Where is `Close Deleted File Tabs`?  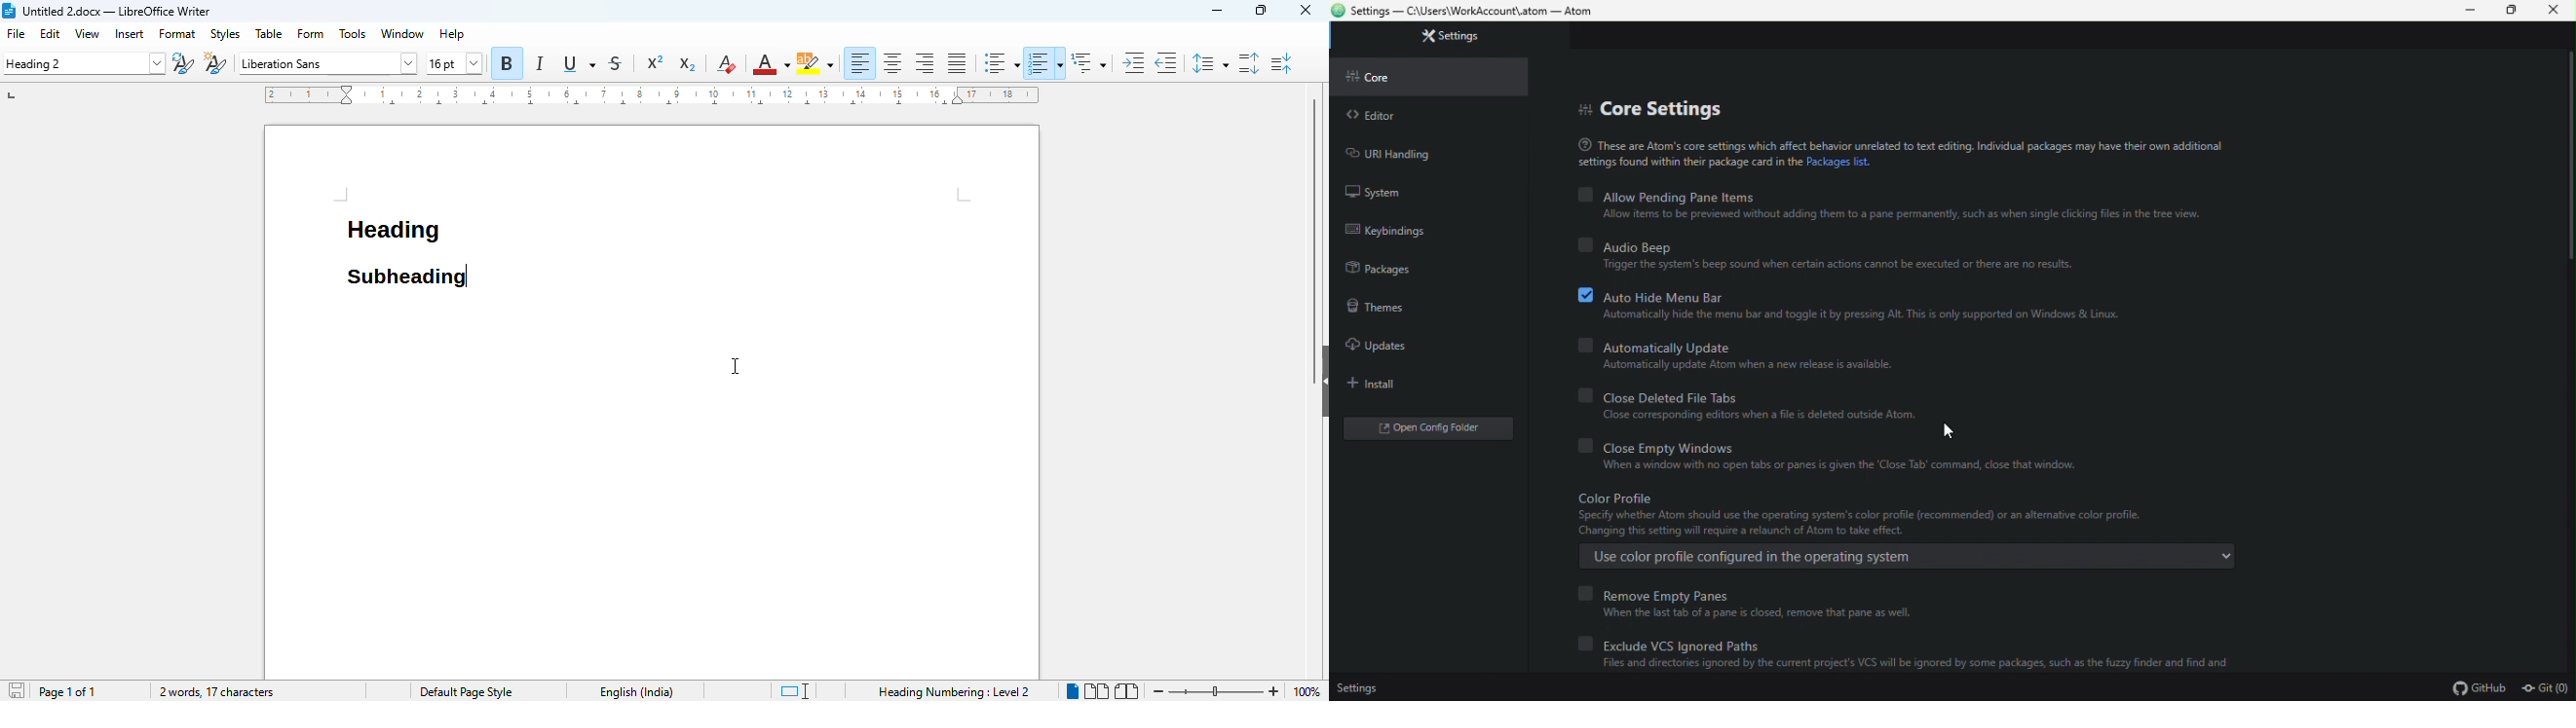 Close Deleted File Tabs is located at coordinates (1681, 395).